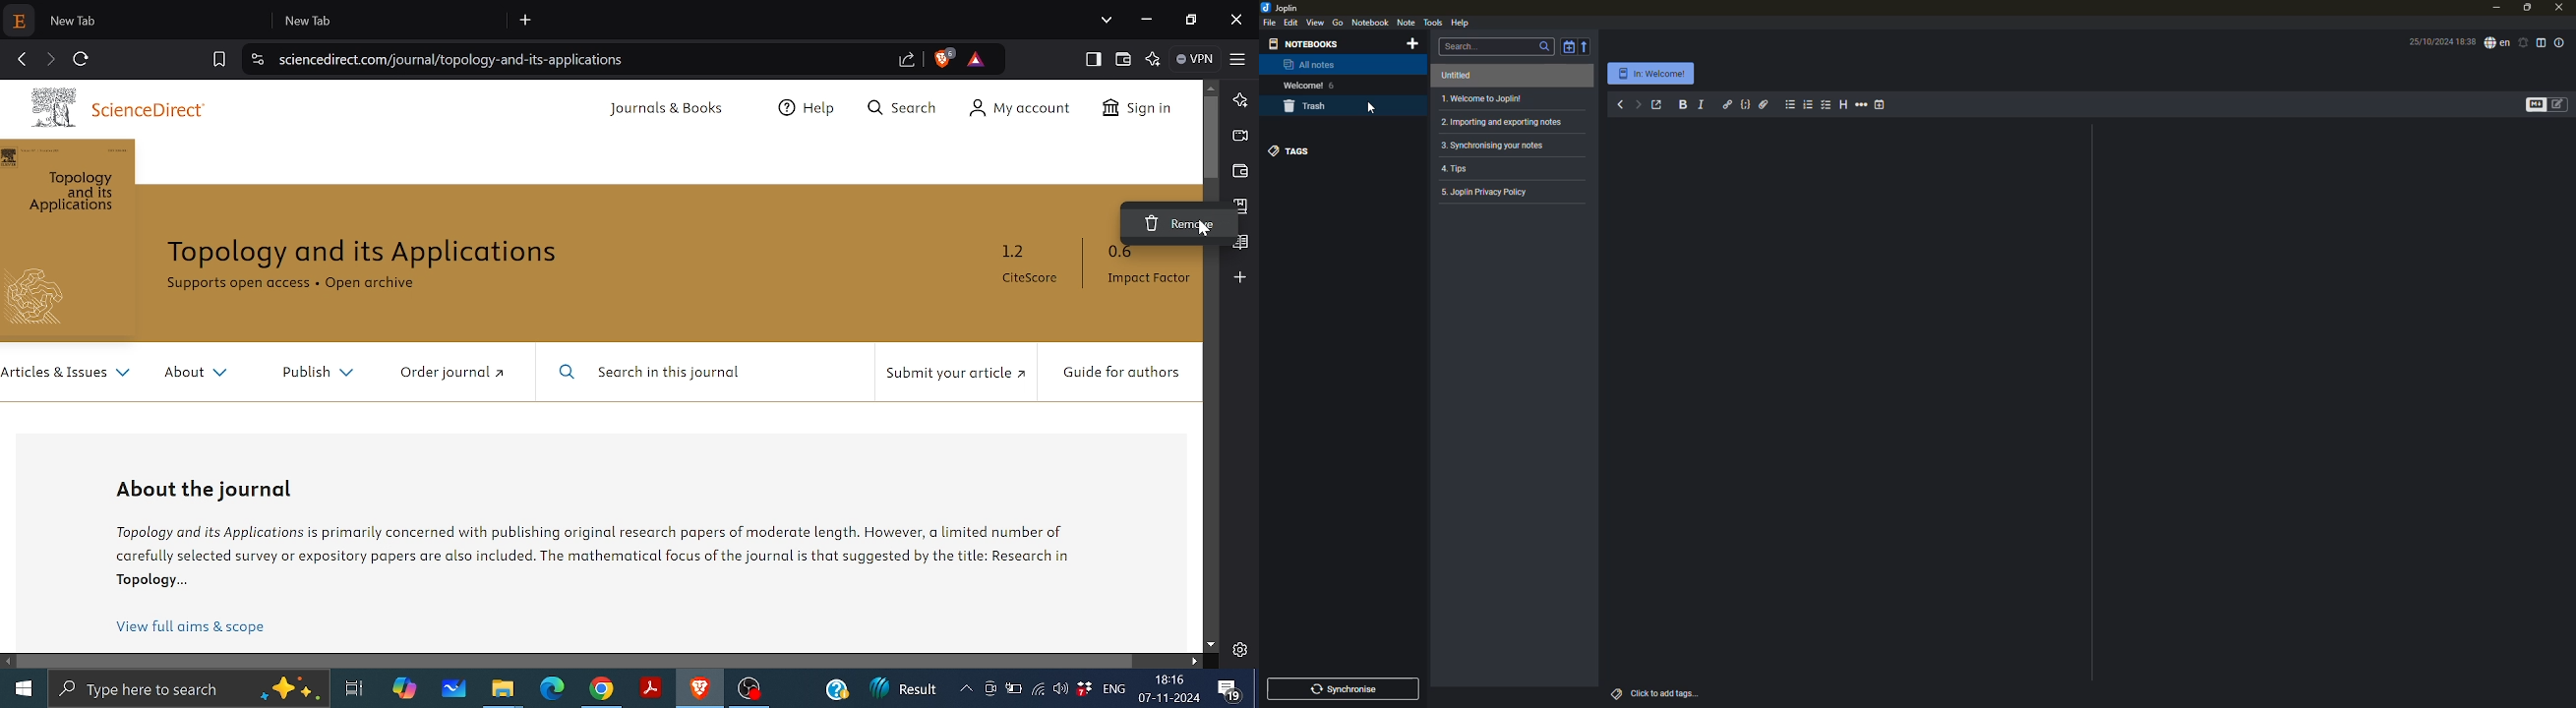 This screenshot has width=2576, height=728. What do you see at coordinates (1013, 691) in the screenshot?
I see `Battery` at bounding box center [1013, 691].